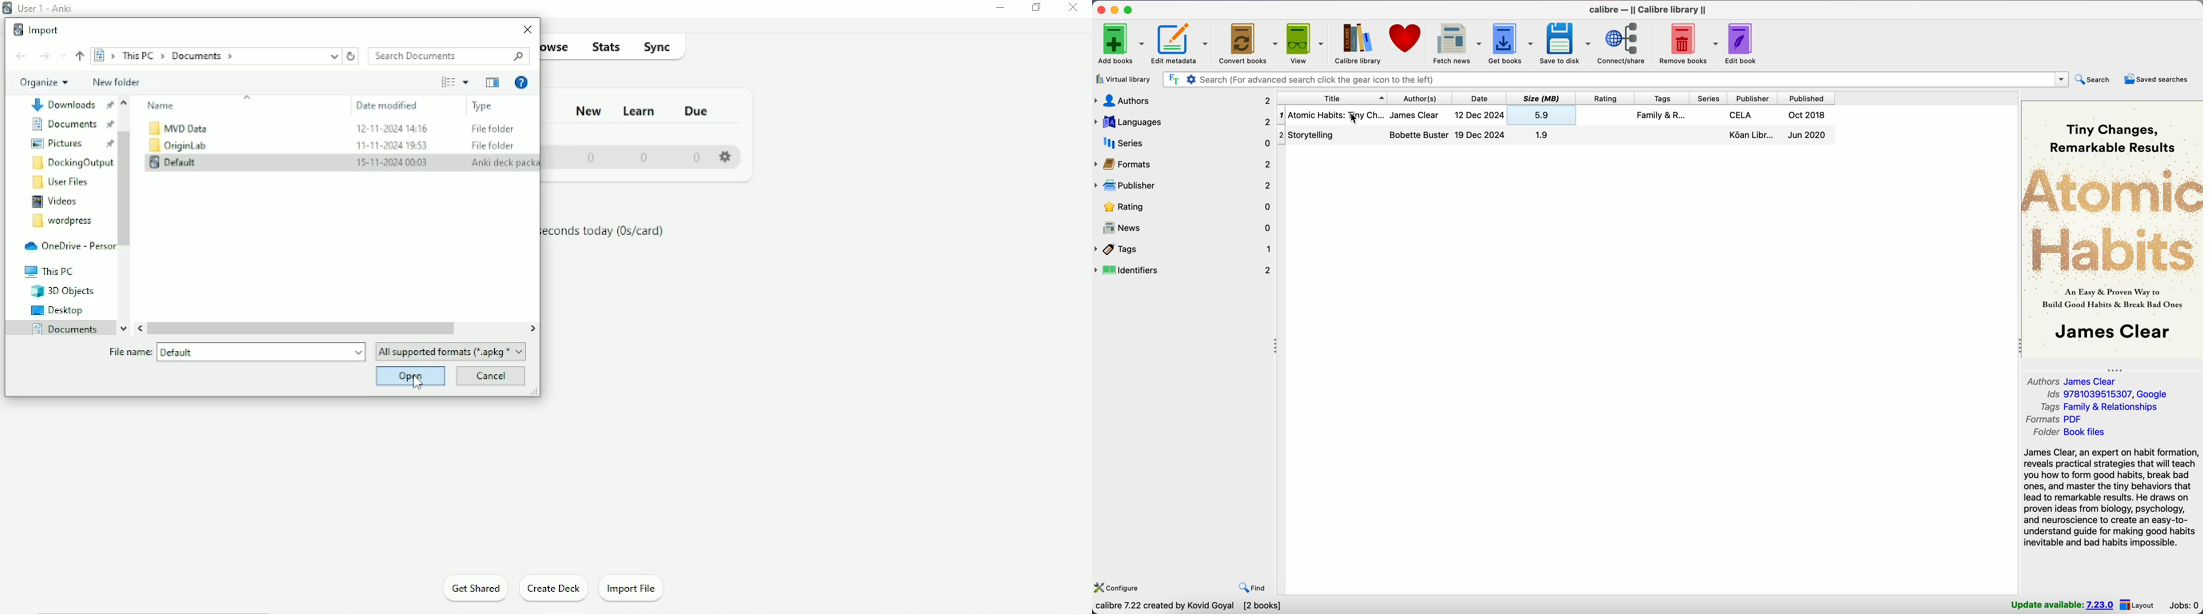 The width and height of the screenshot is (2212, 616). I want to click on published, so click(1808, 98).